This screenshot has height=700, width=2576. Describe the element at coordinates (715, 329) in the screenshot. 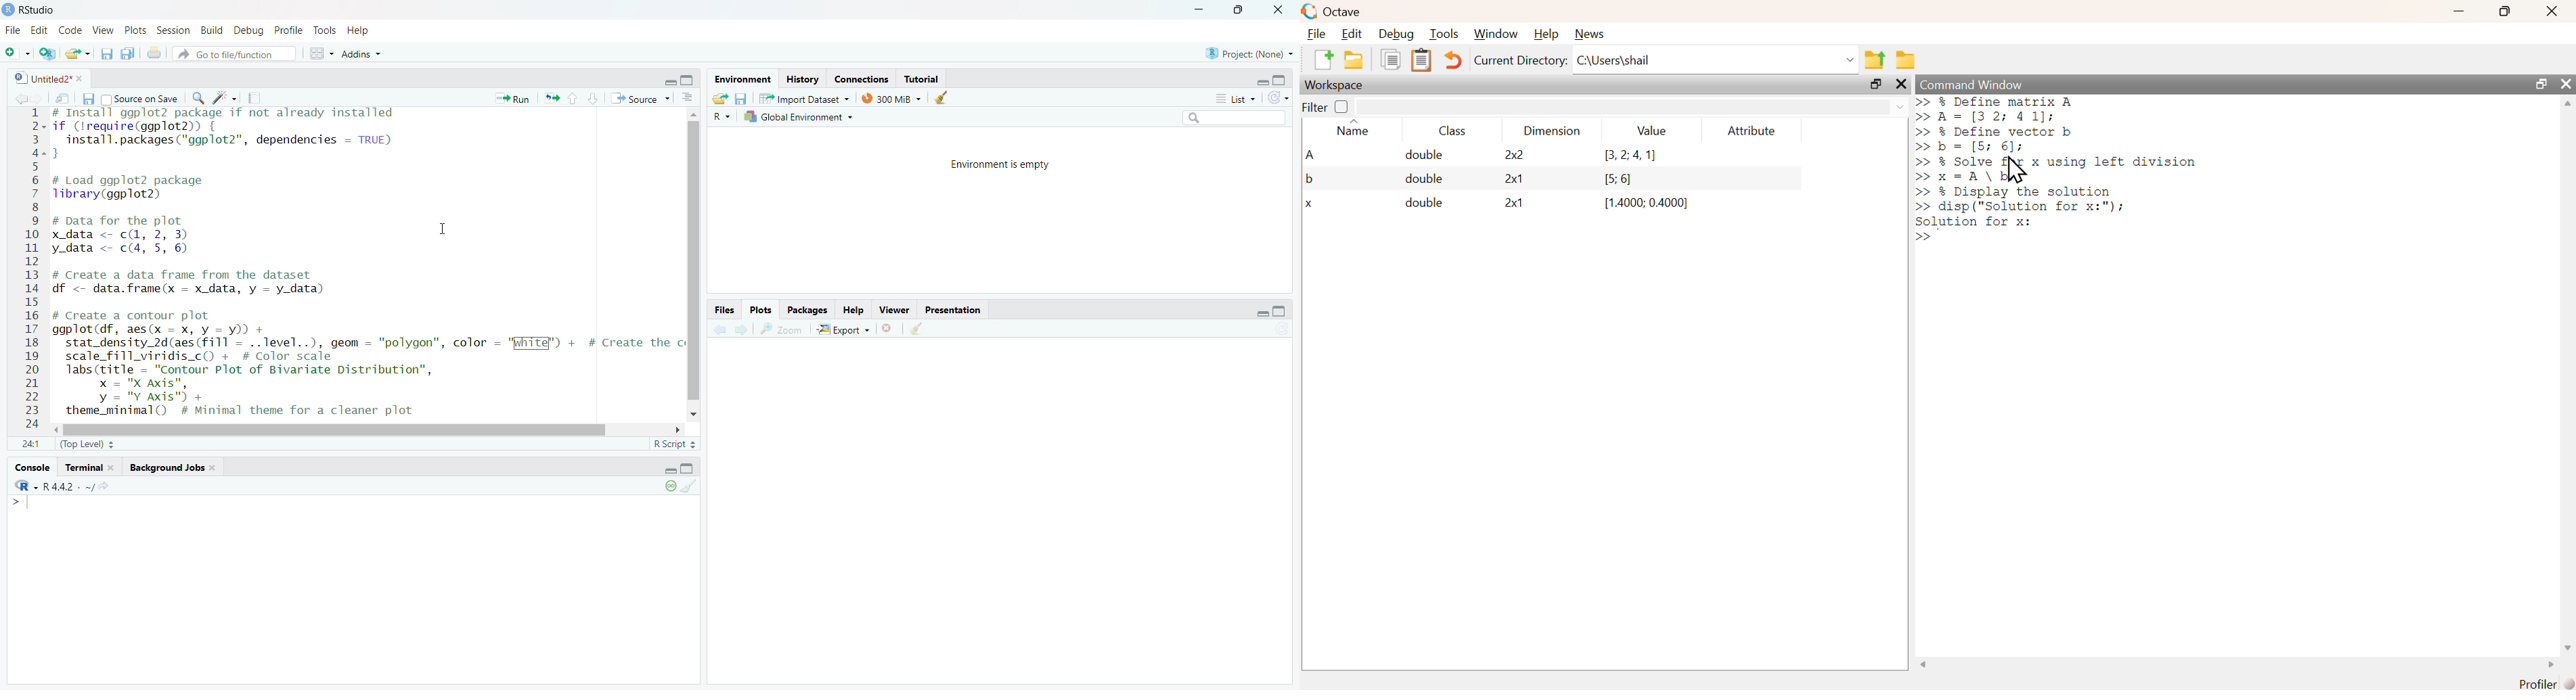

I see `go back` at that location.